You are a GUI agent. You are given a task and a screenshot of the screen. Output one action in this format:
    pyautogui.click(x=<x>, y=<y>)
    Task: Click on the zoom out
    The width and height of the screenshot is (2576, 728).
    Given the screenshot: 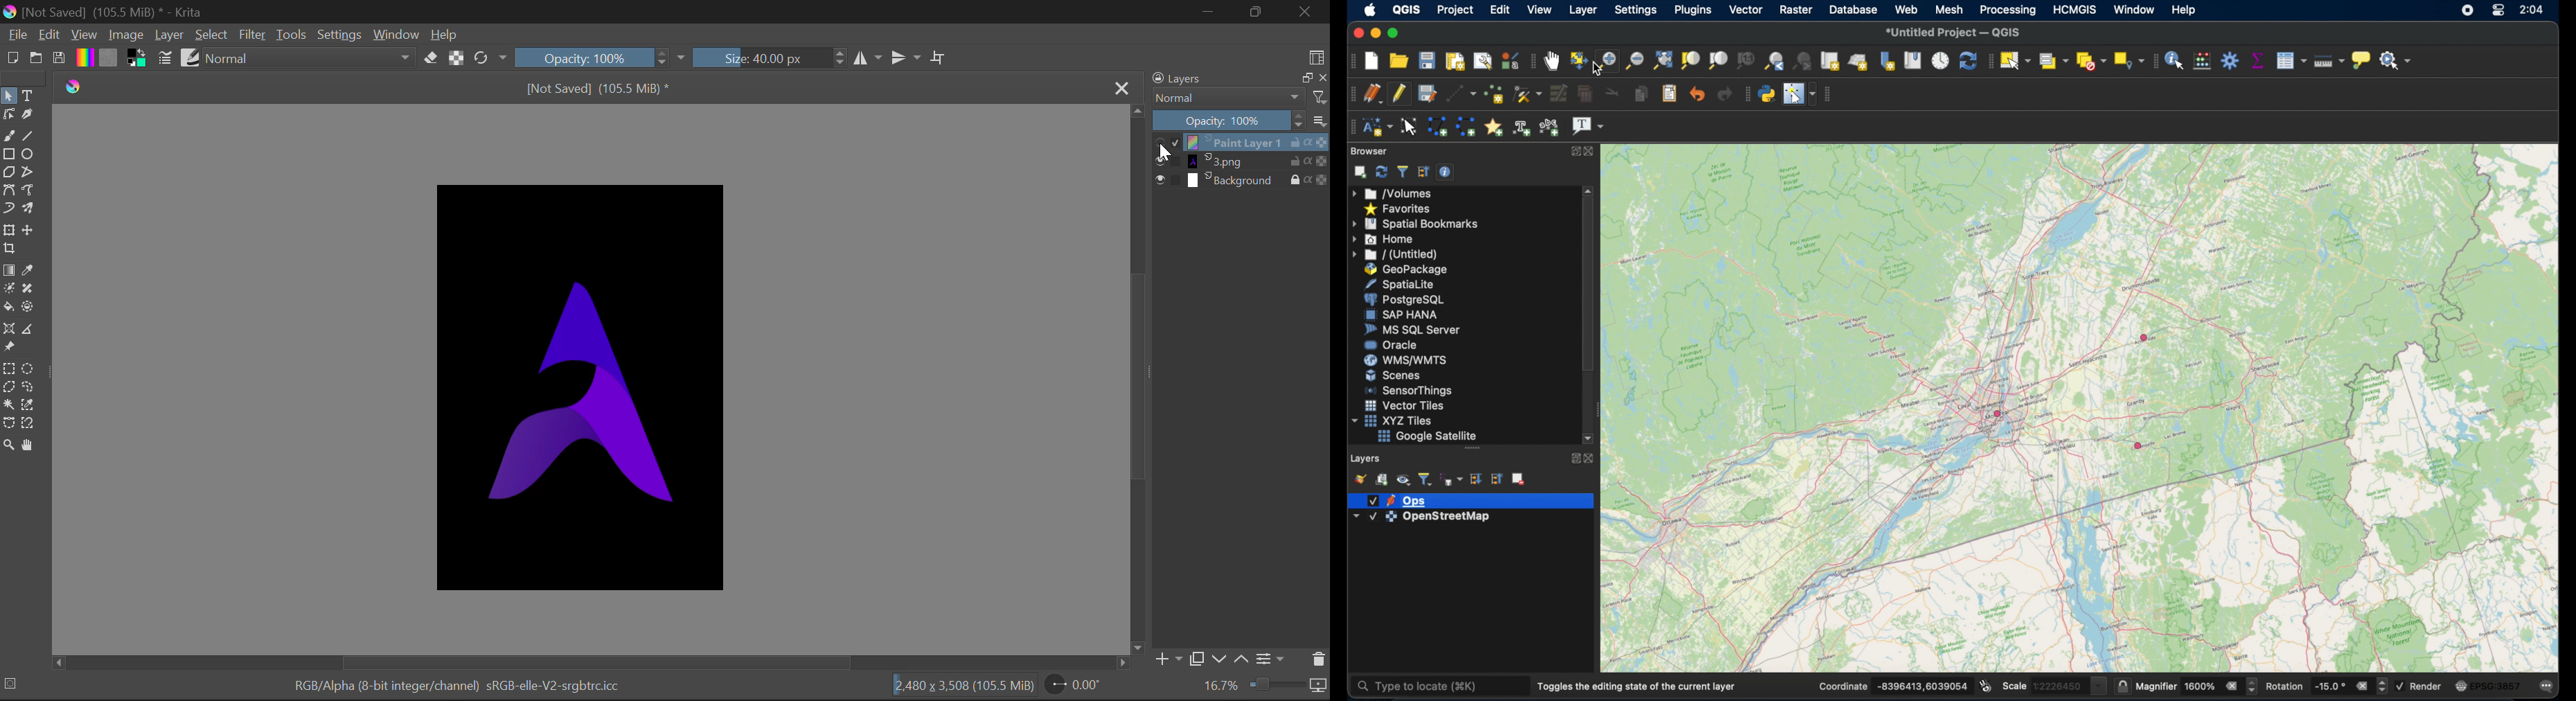 What is the action you would take?
    pyautogui.click(x=1633, y=62)
    